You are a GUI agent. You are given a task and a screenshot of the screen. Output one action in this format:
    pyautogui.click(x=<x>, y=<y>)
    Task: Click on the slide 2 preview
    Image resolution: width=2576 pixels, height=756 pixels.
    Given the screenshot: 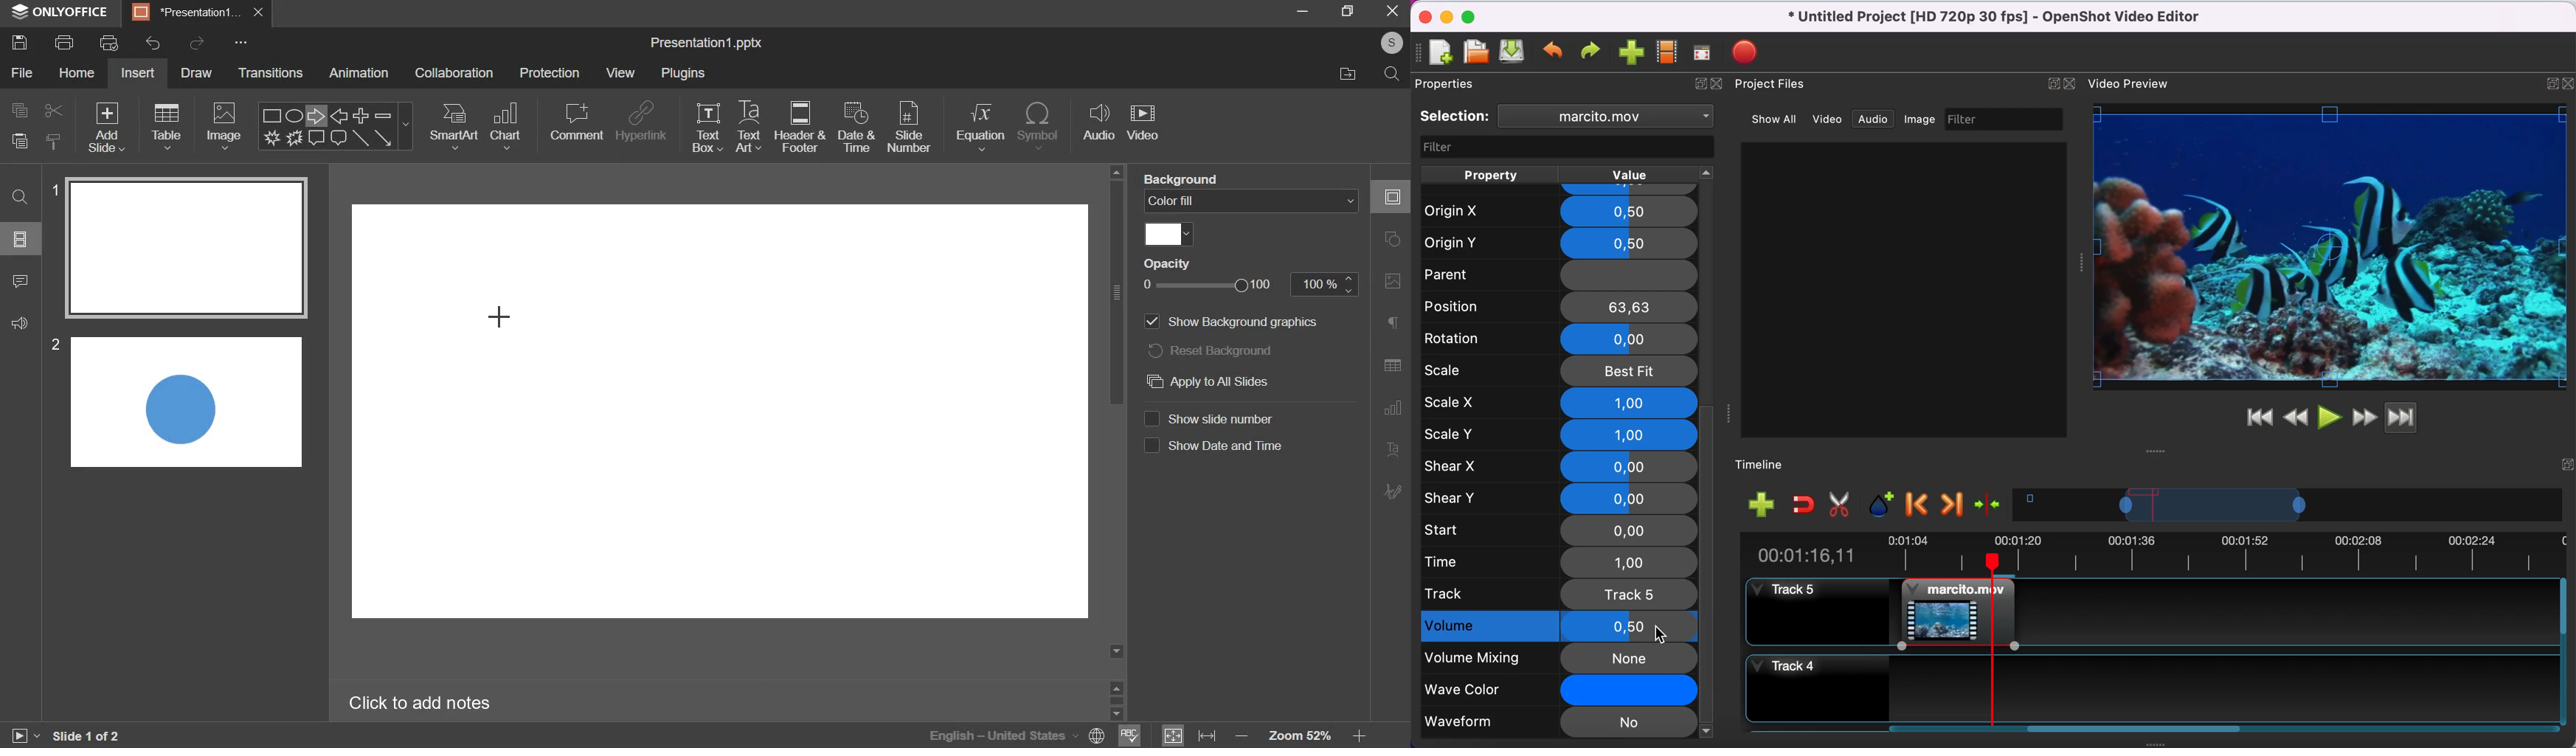 What is the action you would take?
    pyautogui.click(x=186, y=402)
    